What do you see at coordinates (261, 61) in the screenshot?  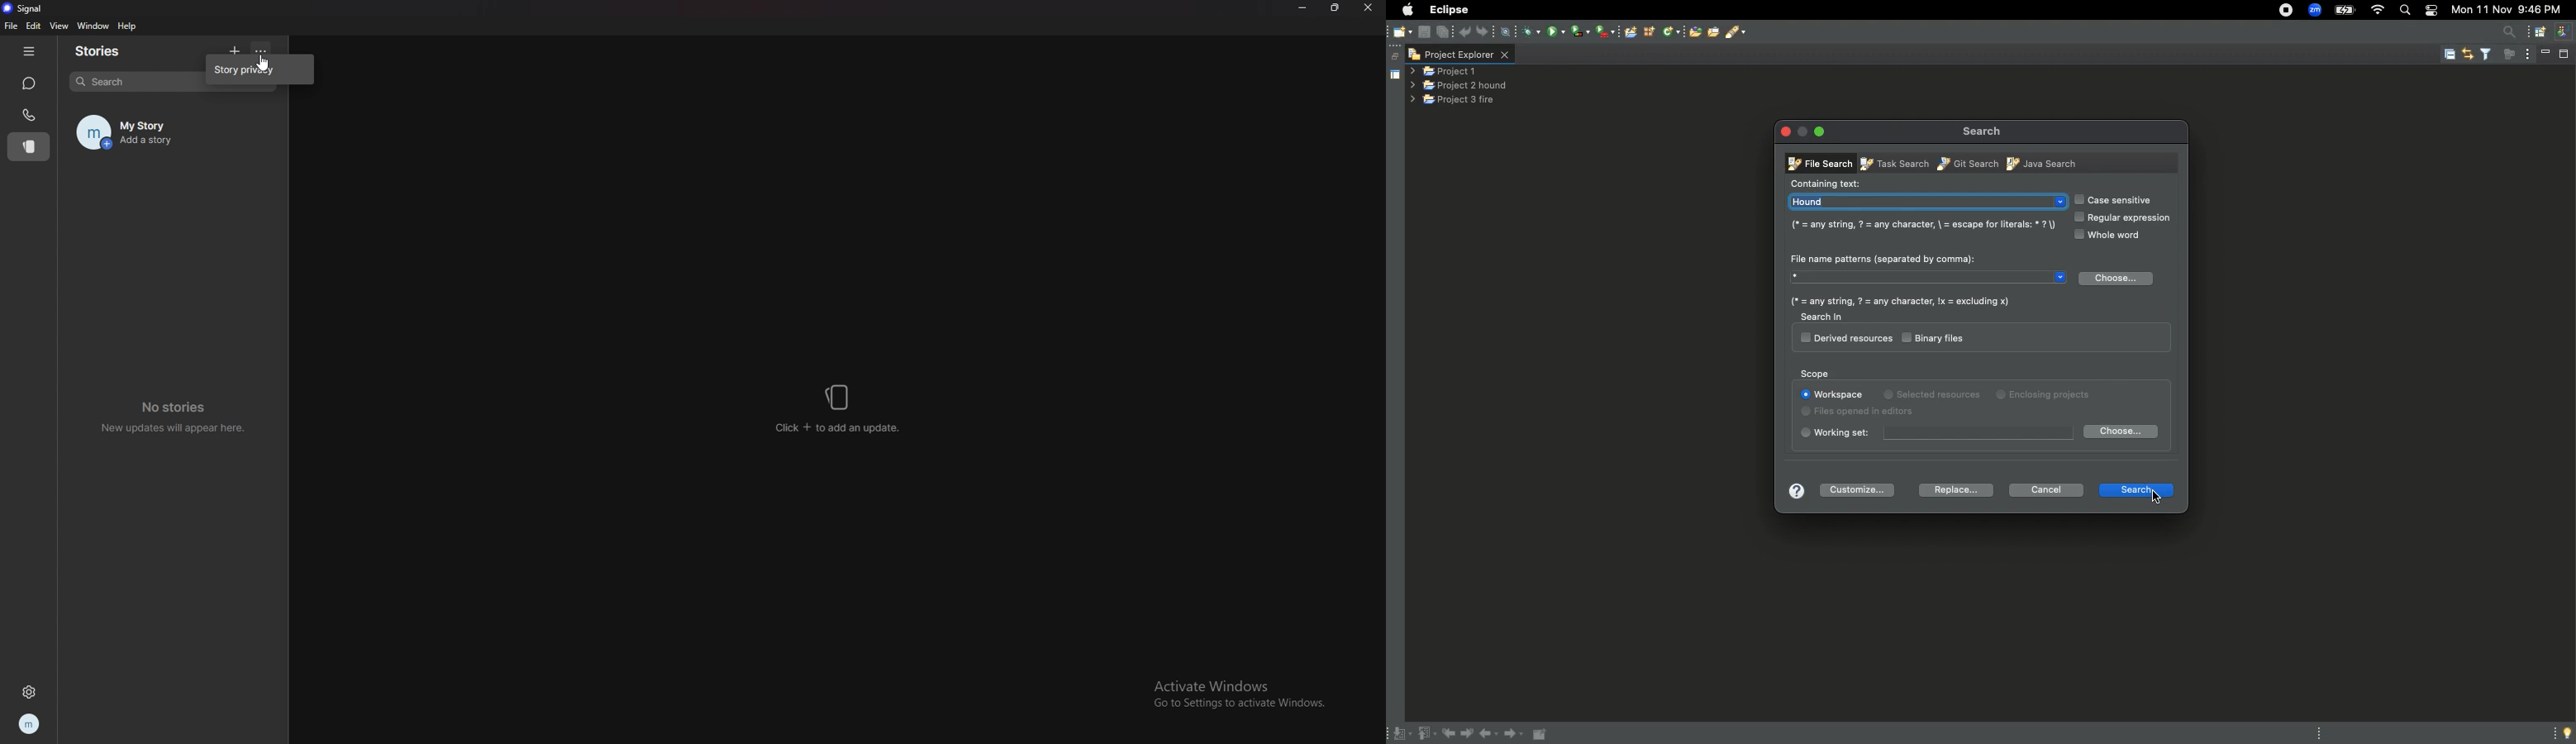 I see `cursor` at bounding box center [261, 61].